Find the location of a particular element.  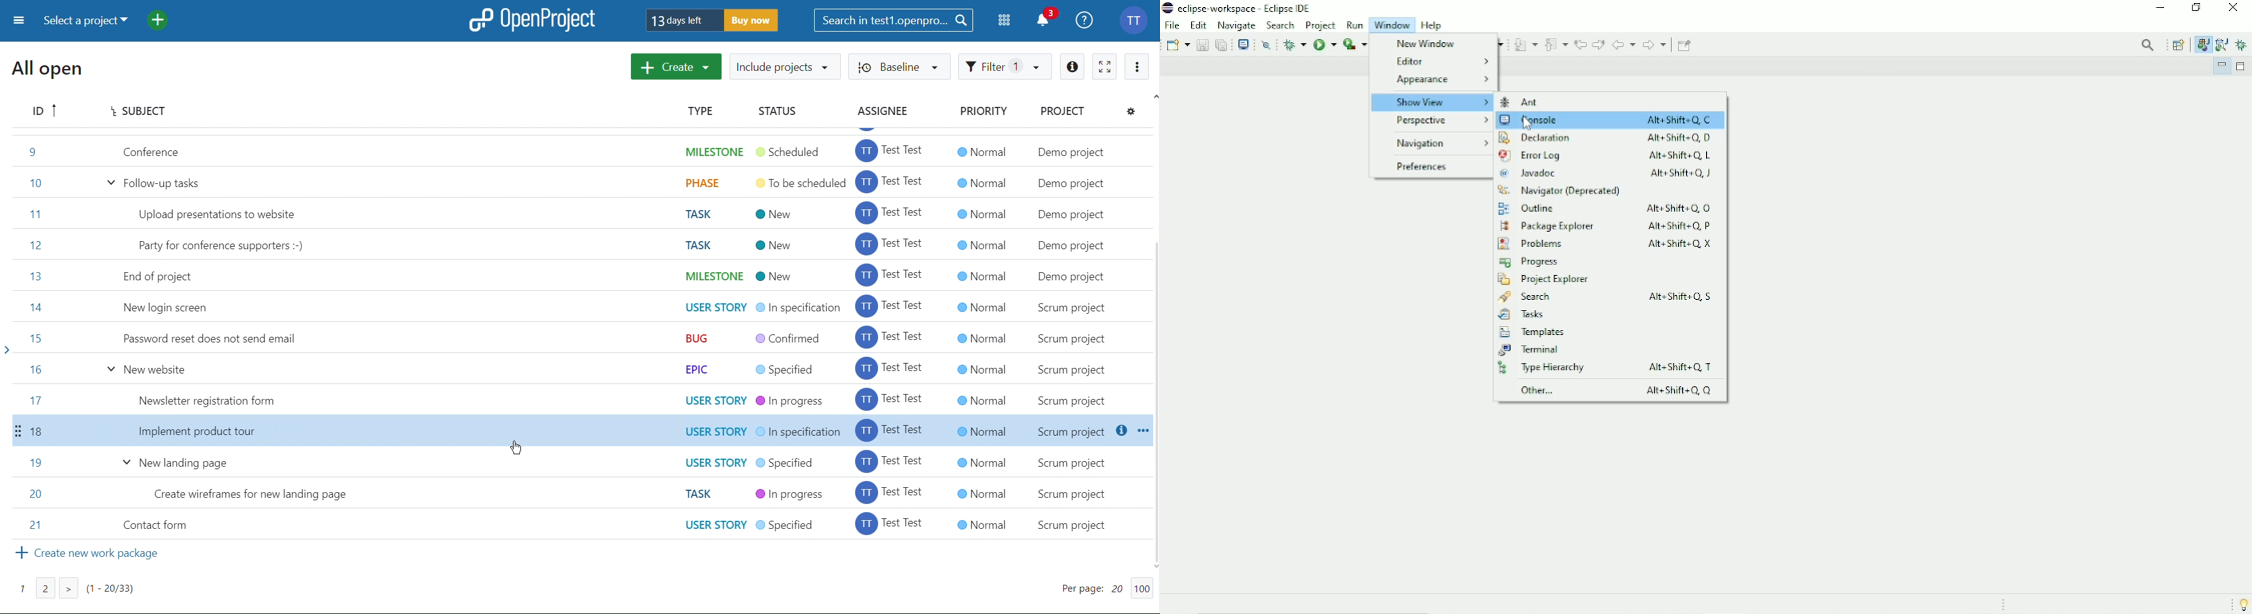

Previous Annotation is located at coordinates (1556, 44).